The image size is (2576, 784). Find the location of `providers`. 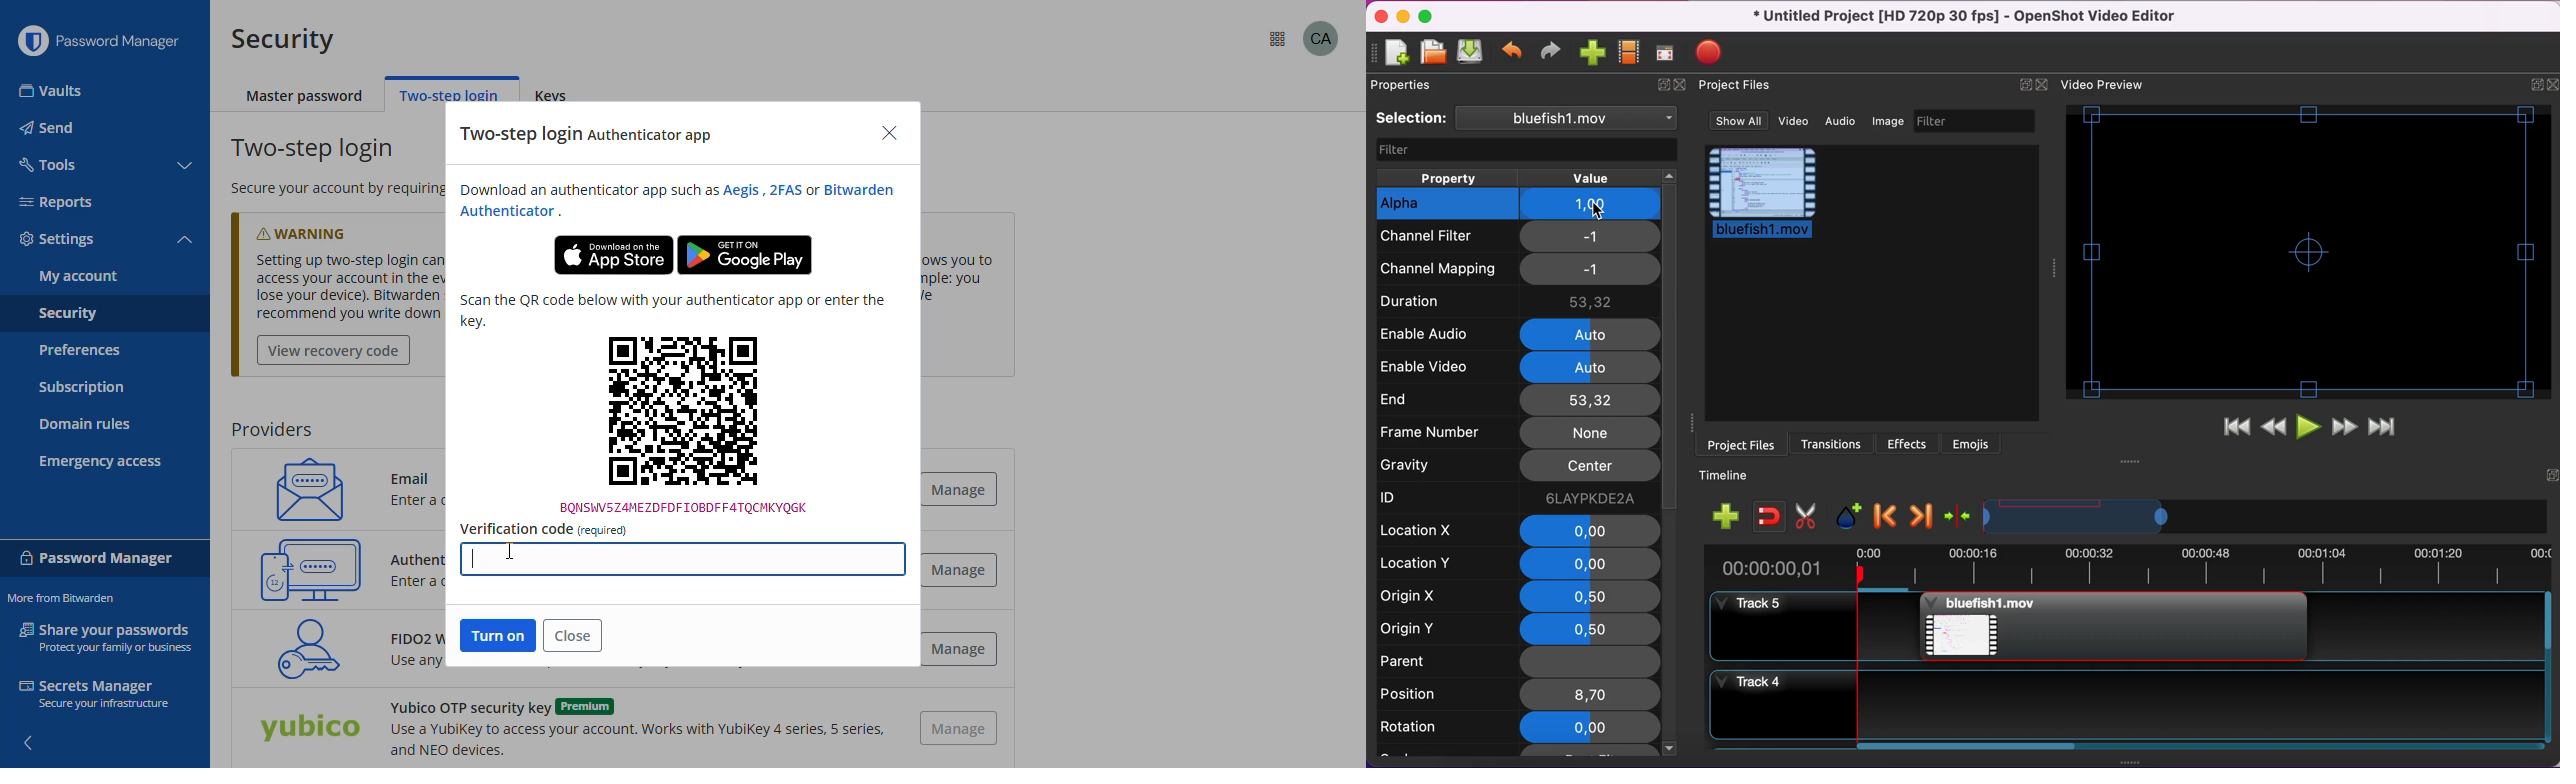

providers is located at coordinates (271, 430).